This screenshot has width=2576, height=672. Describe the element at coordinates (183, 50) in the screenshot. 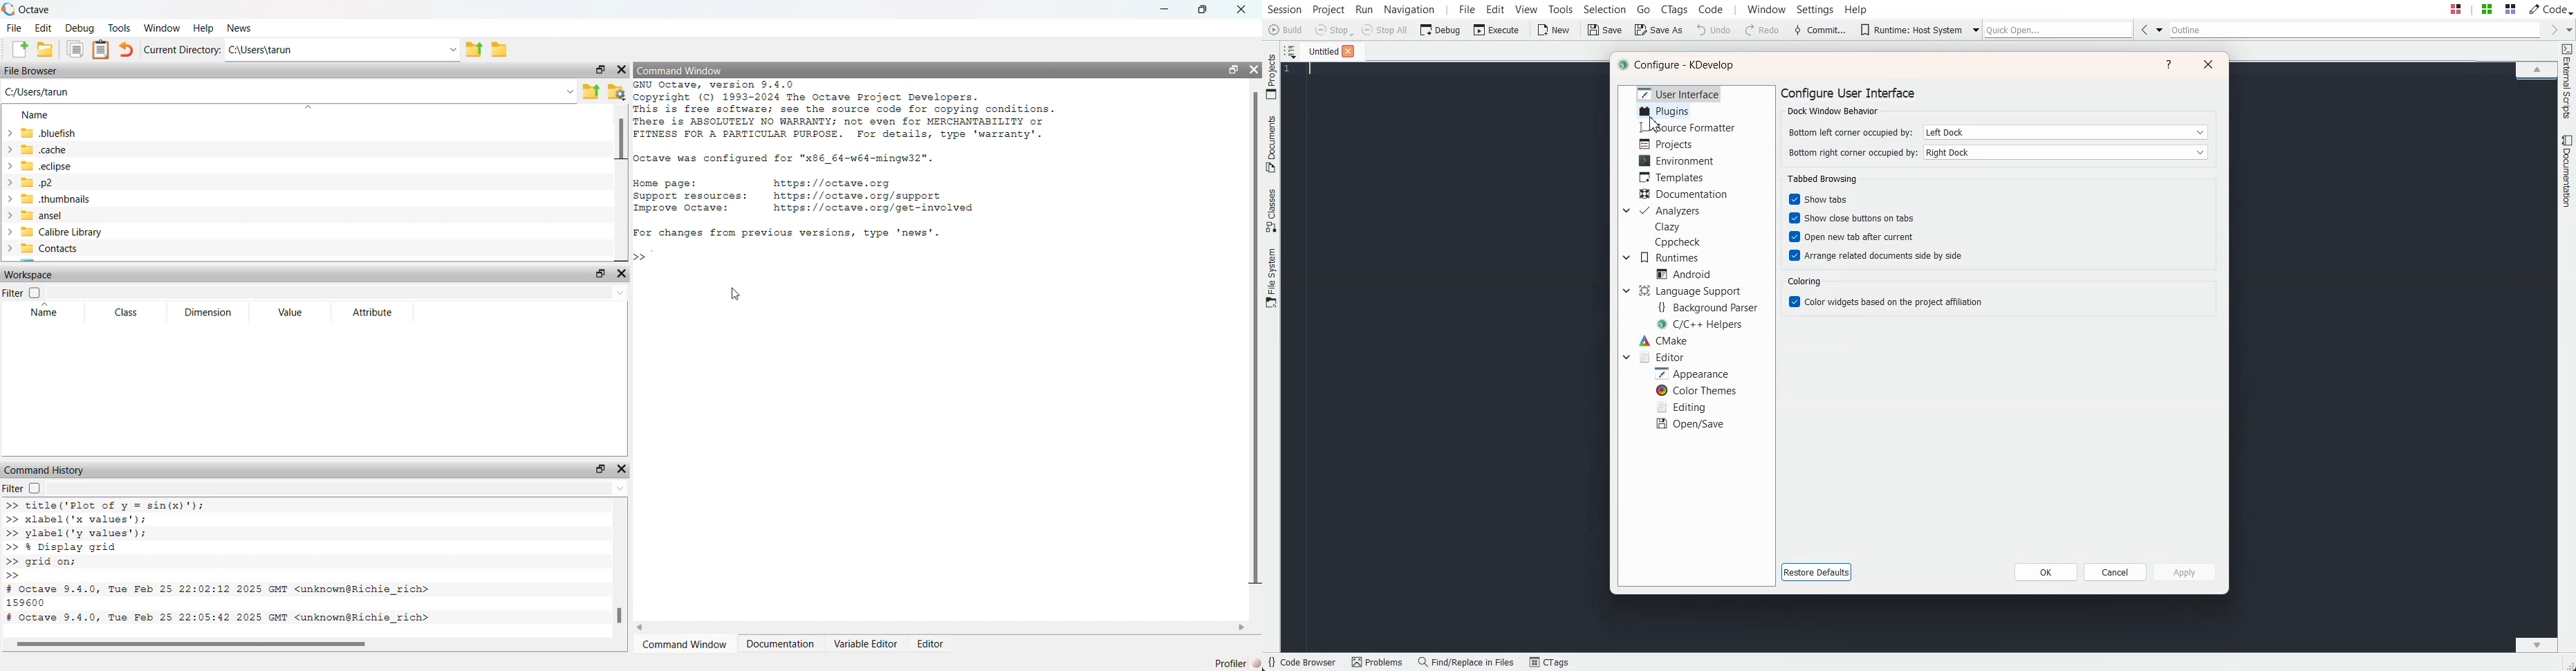

I see `Current directory` at that location.